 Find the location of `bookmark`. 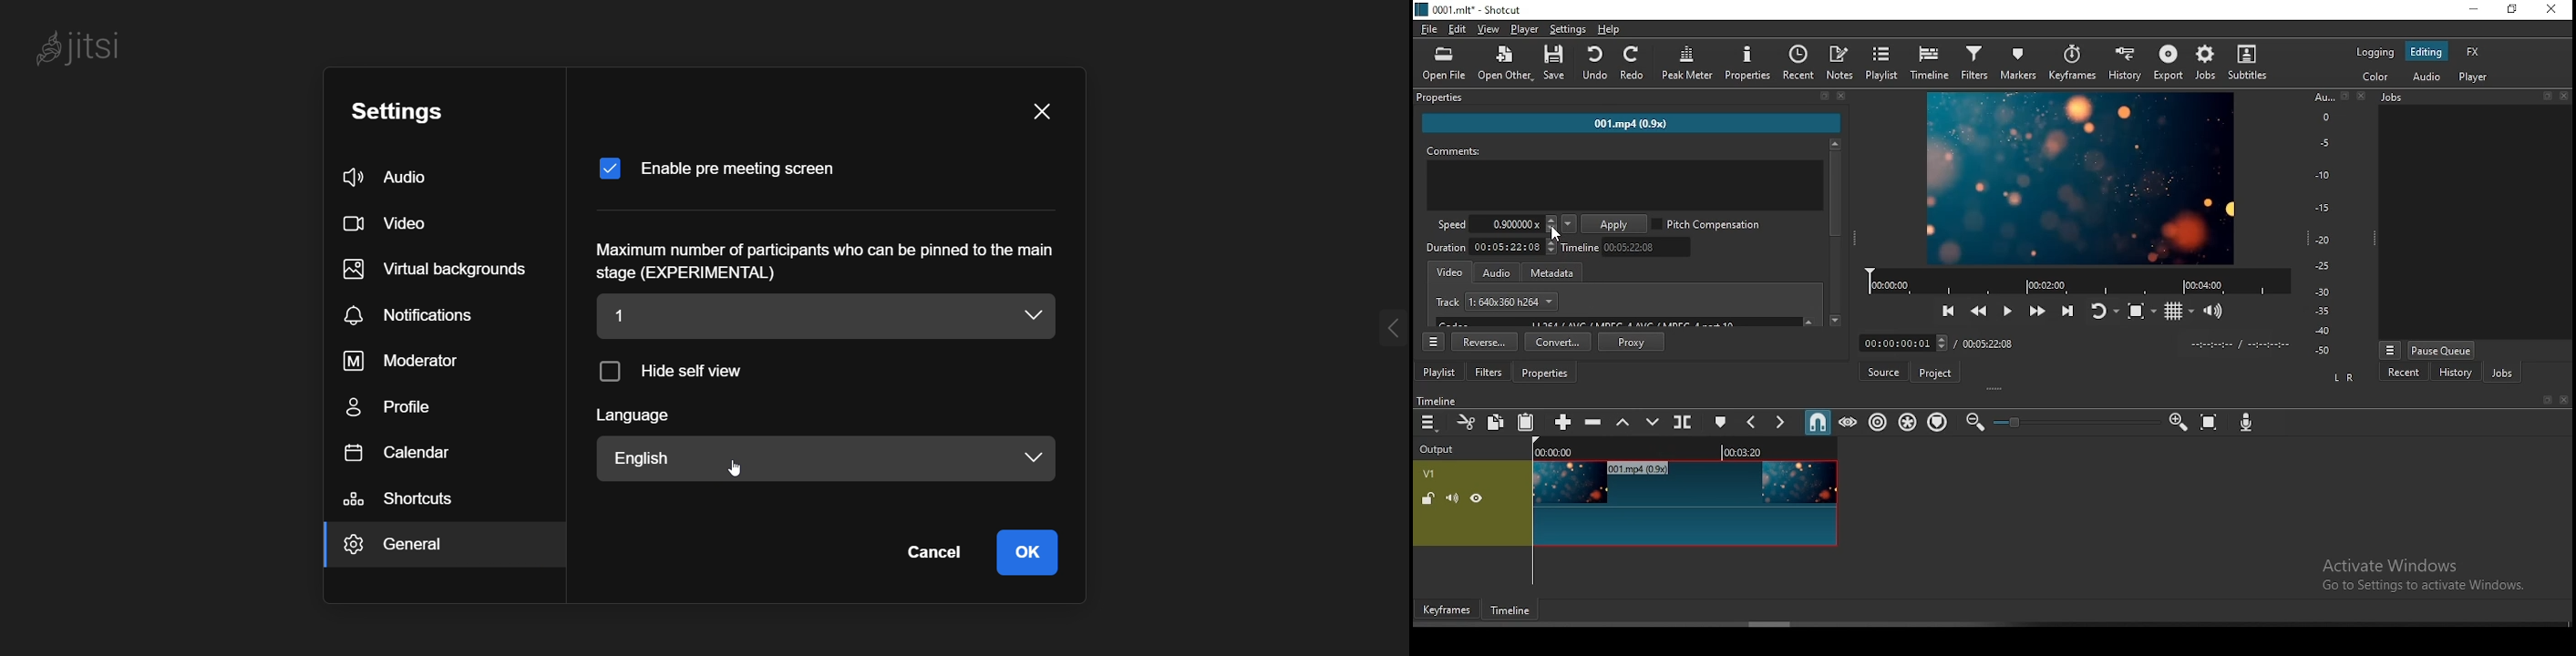

bookmark is located at coordinates (2542, 400).